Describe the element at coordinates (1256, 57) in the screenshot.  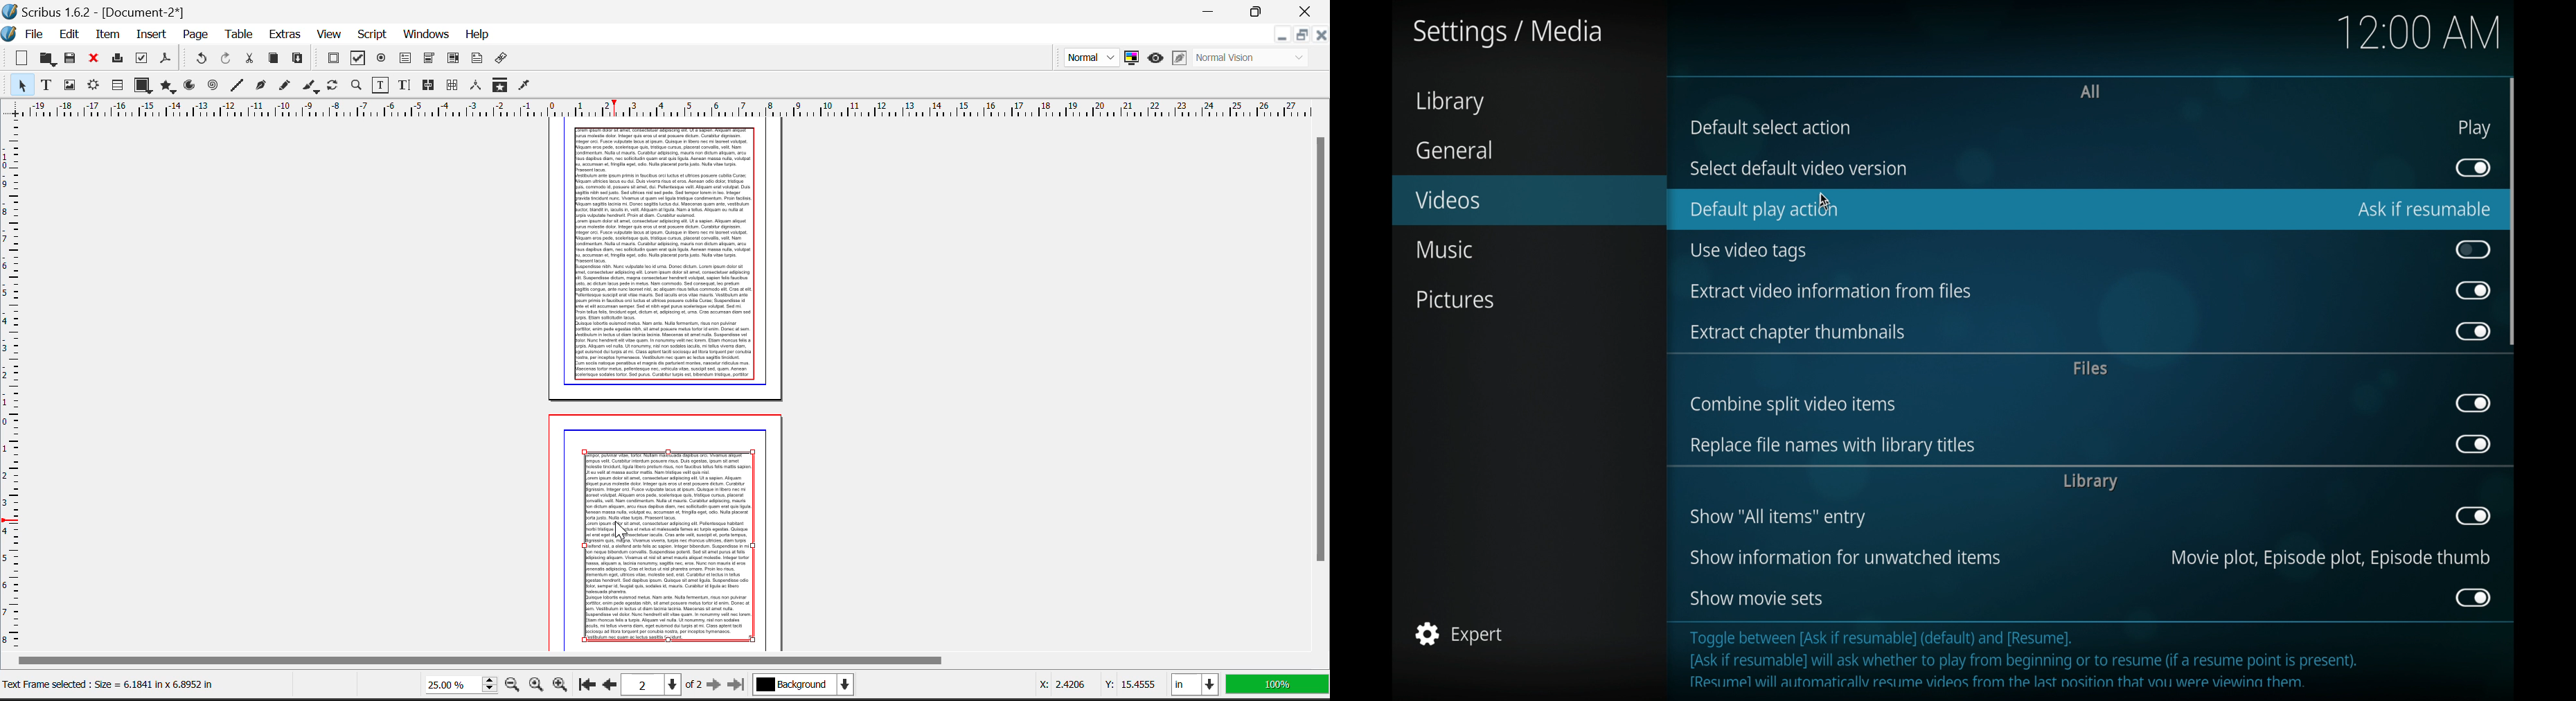
I see `Normal Vision` at that location.